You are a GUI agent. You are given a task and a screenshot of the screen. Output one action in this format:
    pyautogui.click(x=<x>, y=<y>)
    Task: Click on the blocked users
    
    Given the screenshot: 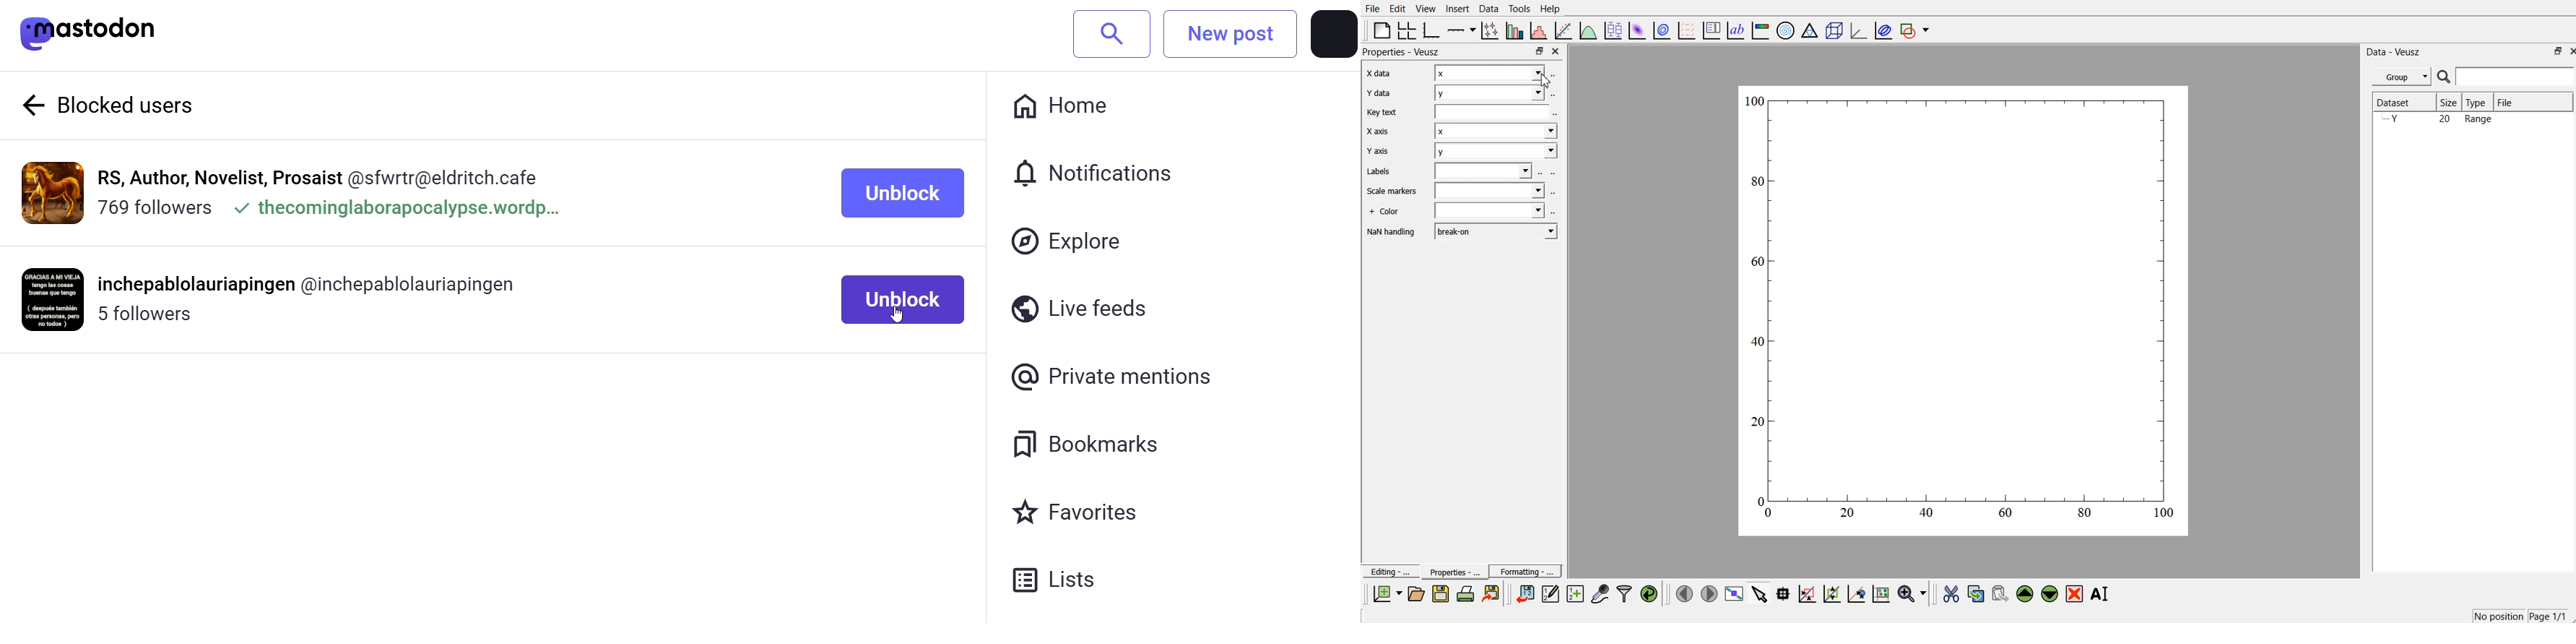 What is the action you would take?
    pyautogui.click(x=145, y=106)
    